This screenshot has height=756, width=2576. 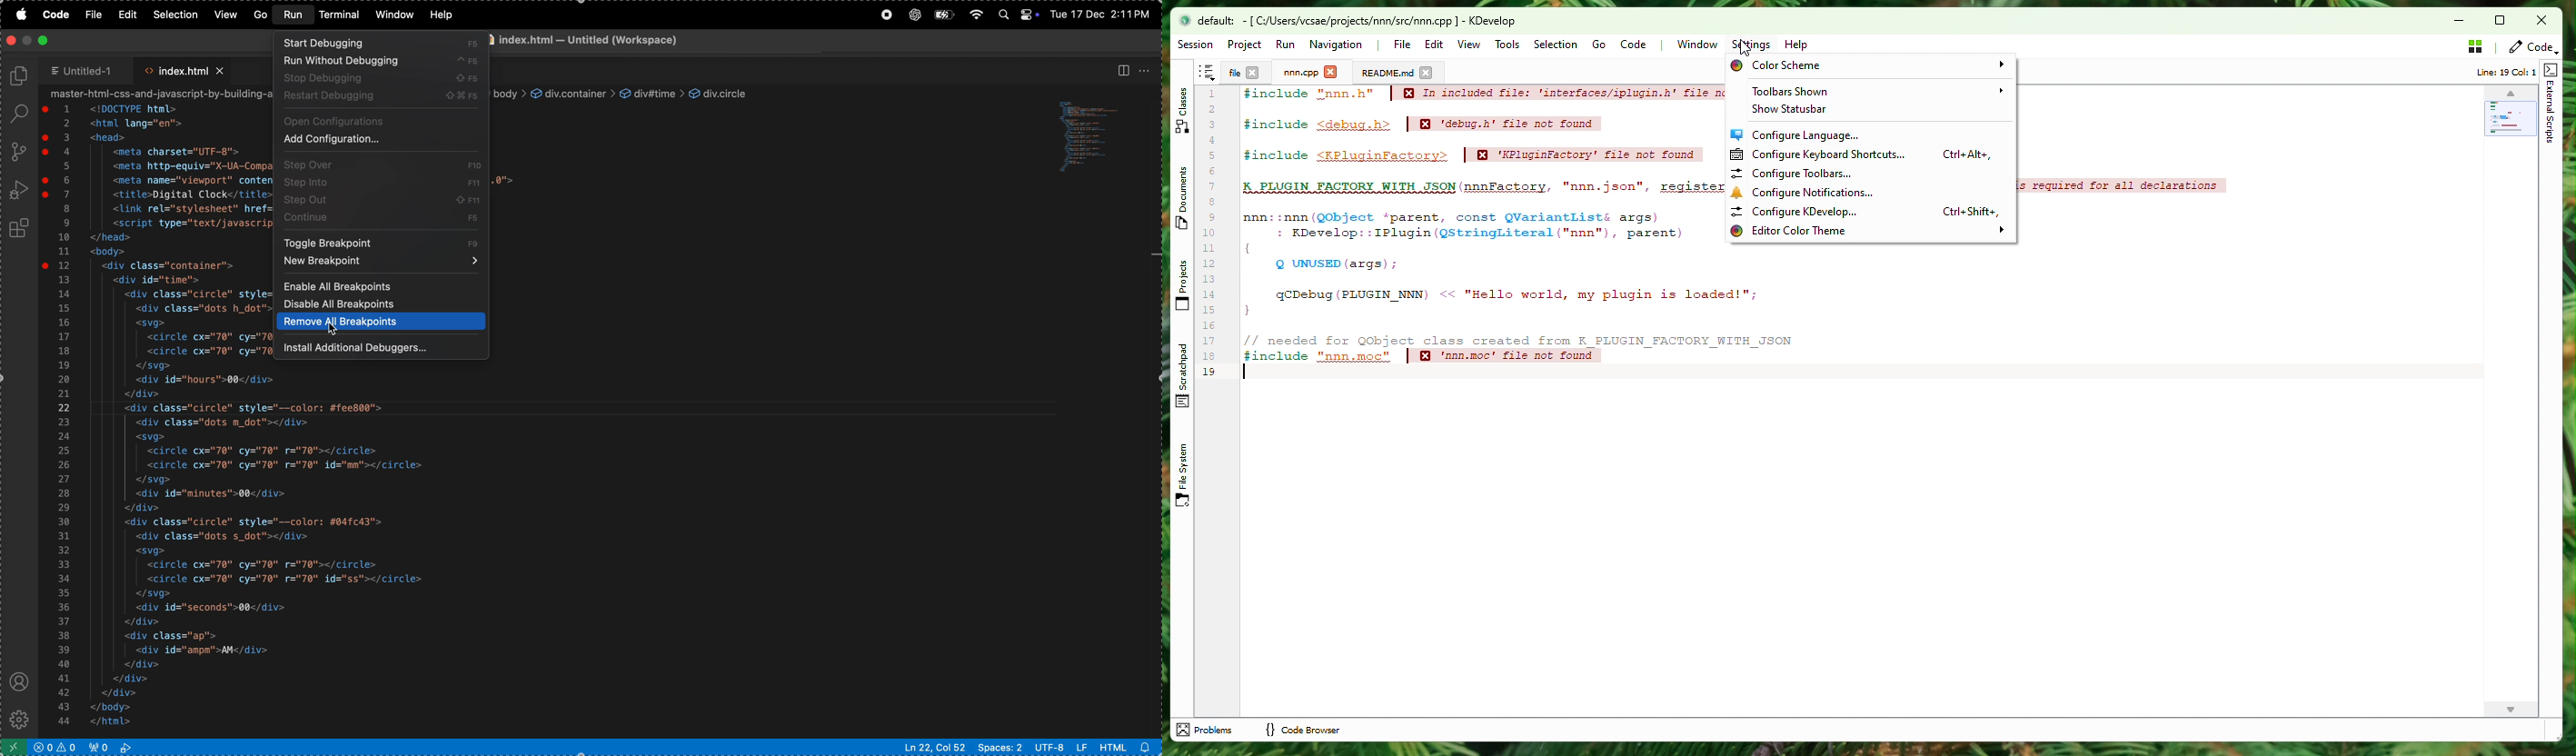 What do you see at coordinates (1212, 171) in the screenshot?
I see `6` at bounding box center [1212, 171].